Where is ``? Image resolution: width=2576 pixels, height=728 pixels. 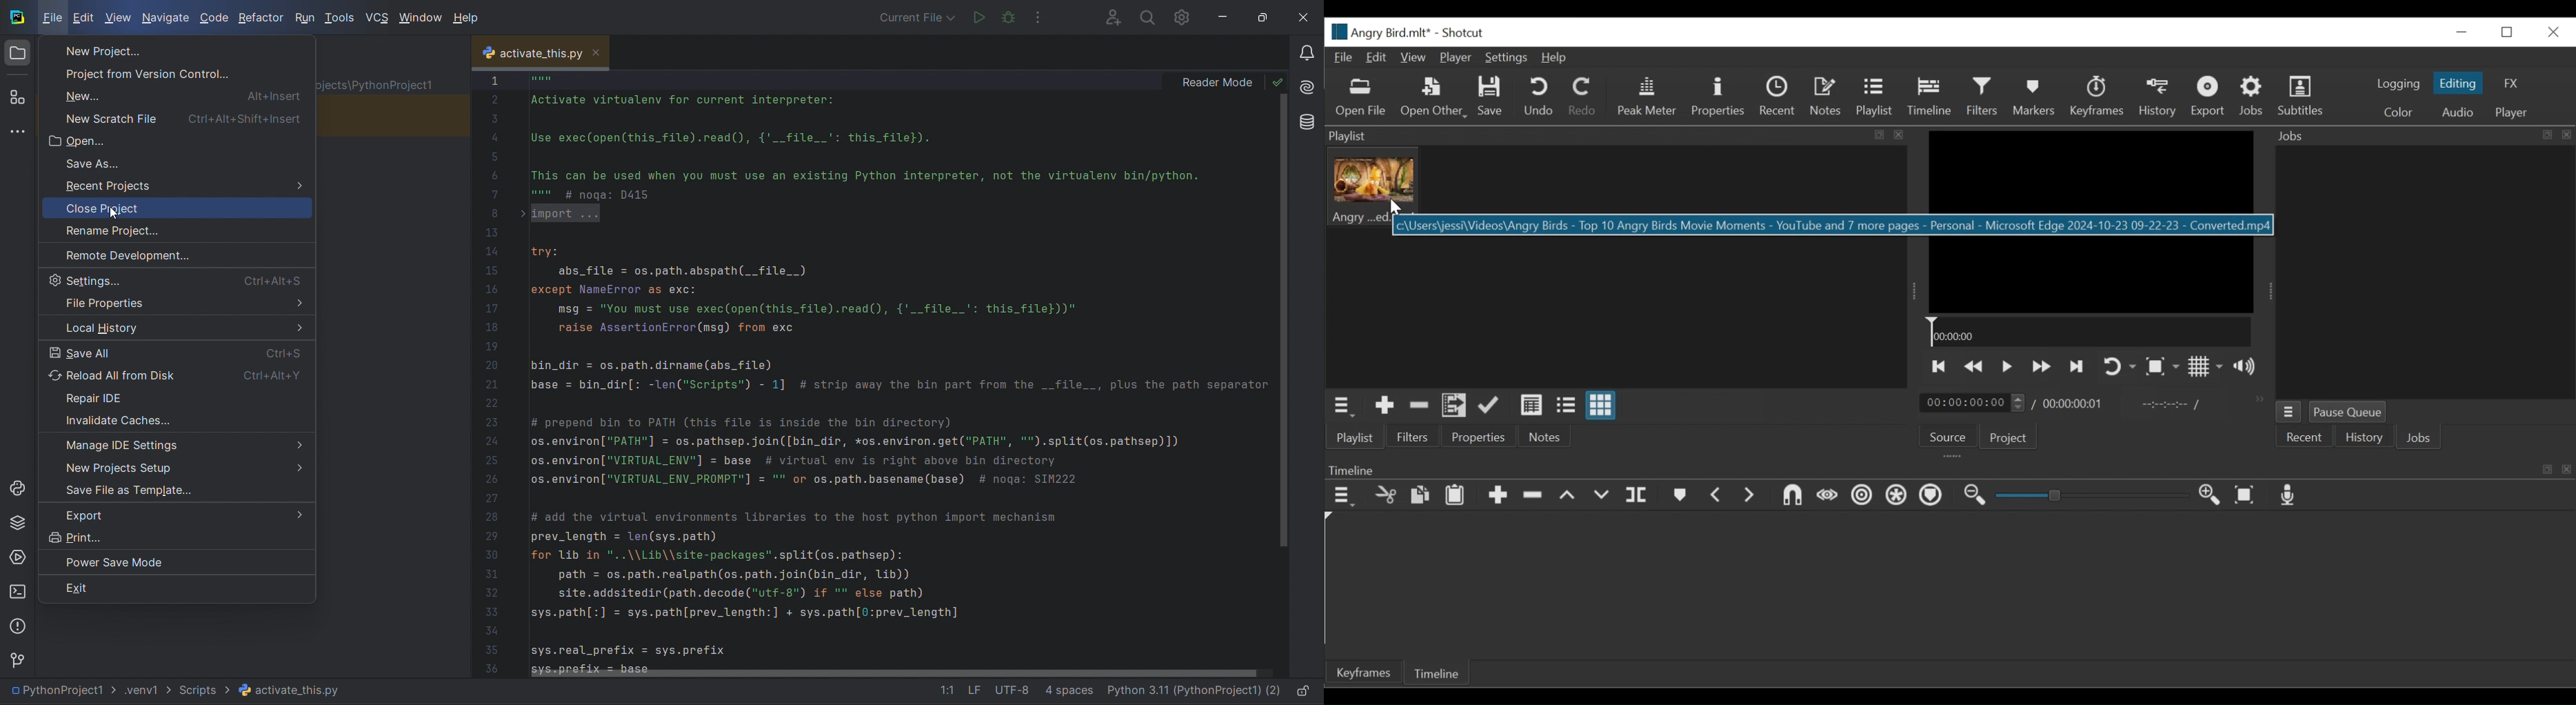  is located at coordinates (2556, 33).